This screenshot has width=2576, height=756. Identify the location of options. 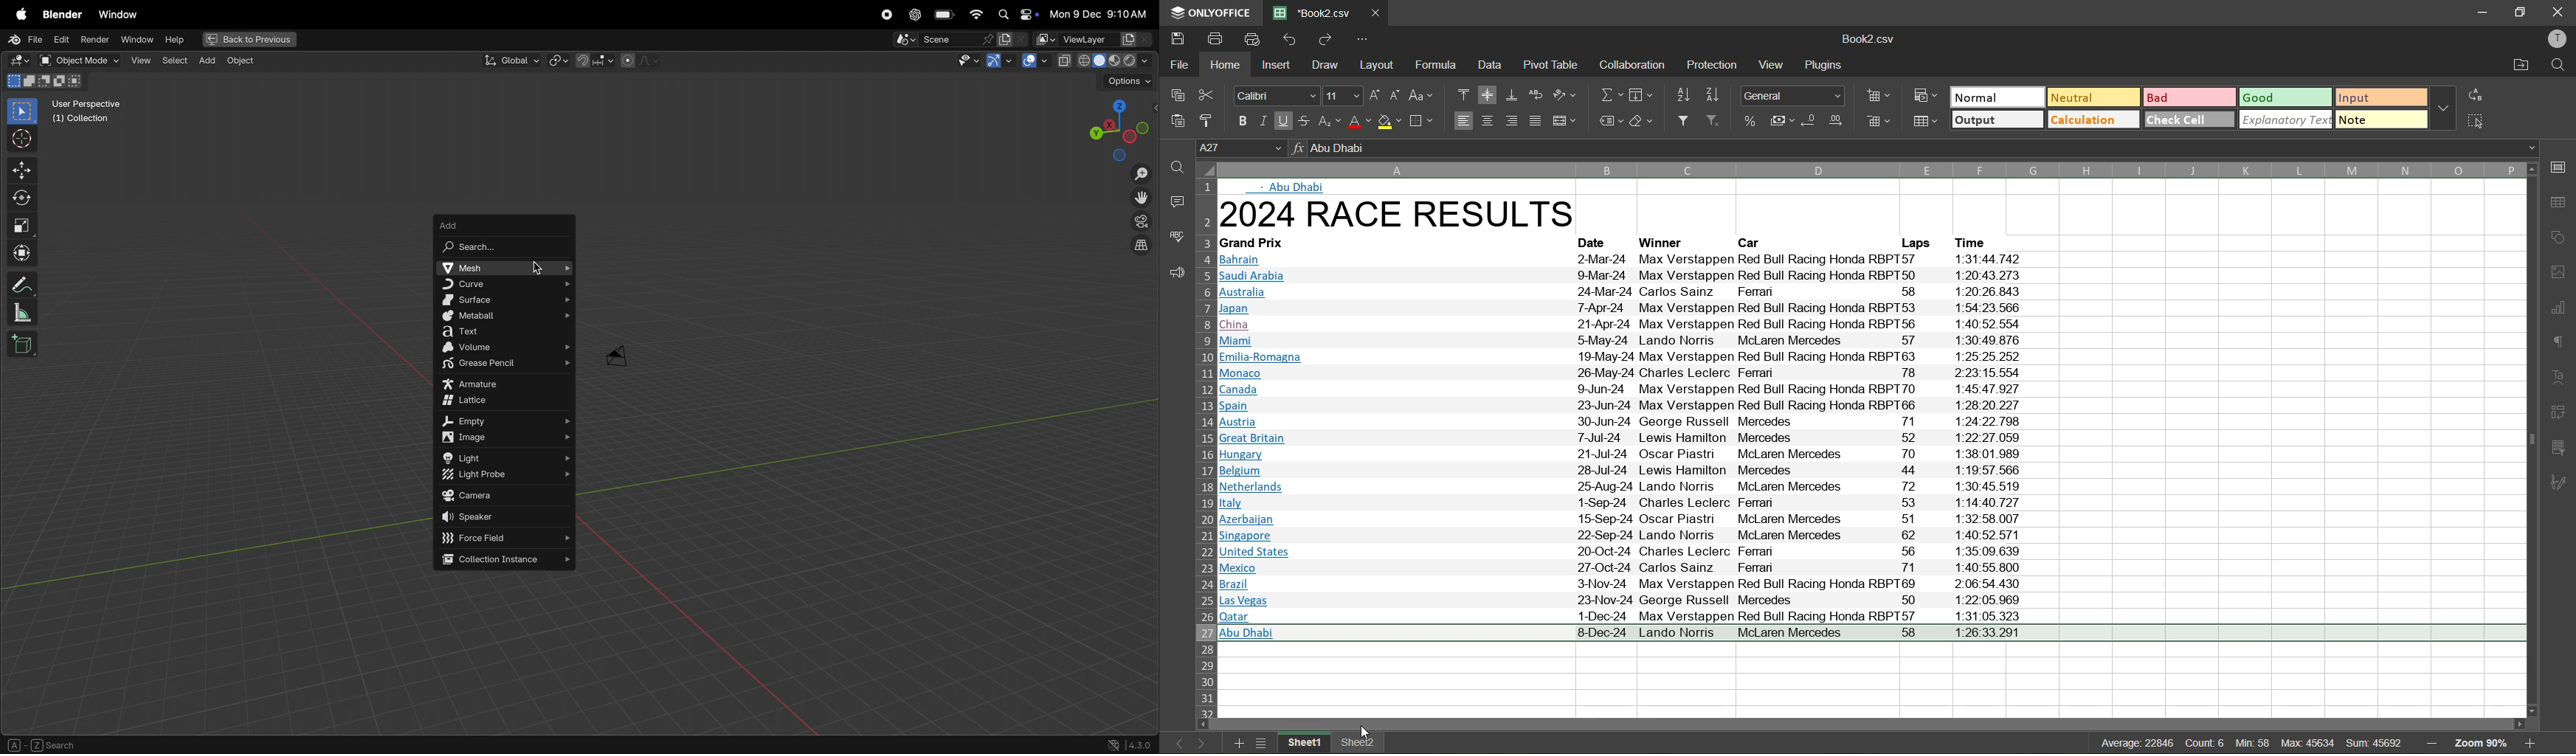
(1363, 40).